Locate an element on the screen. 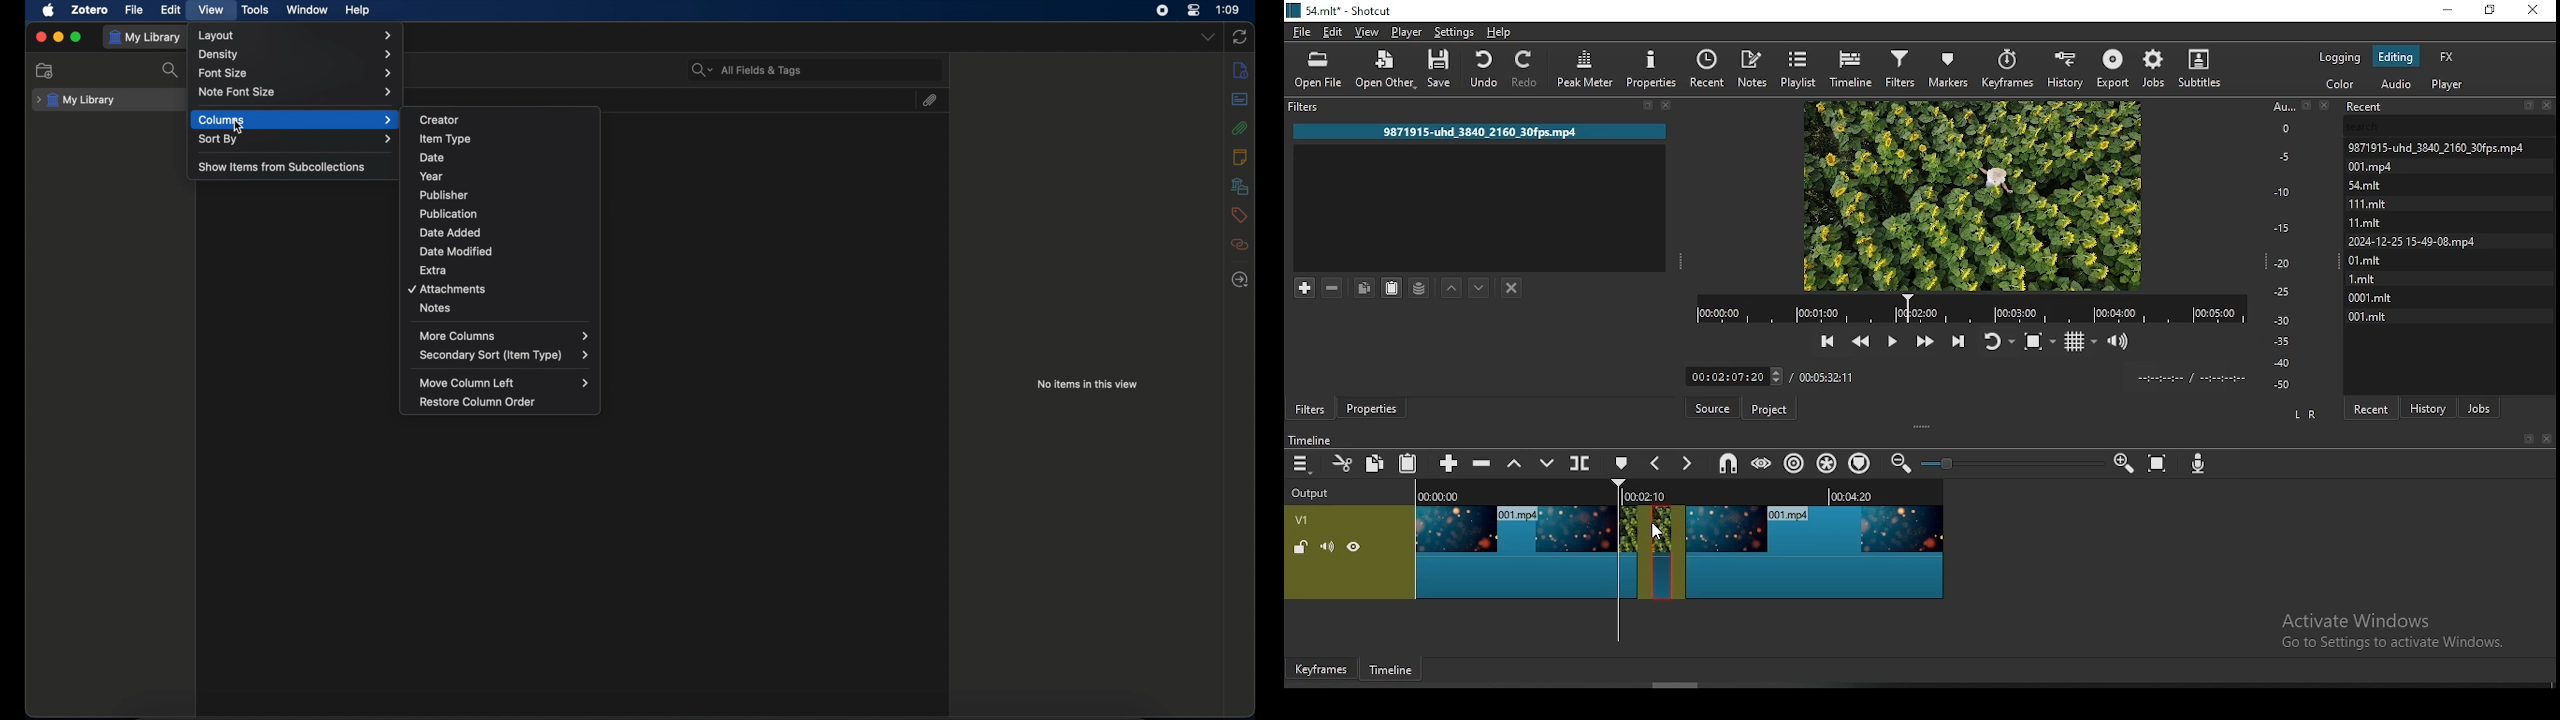  video clip is located at coordinates (1662, 552).